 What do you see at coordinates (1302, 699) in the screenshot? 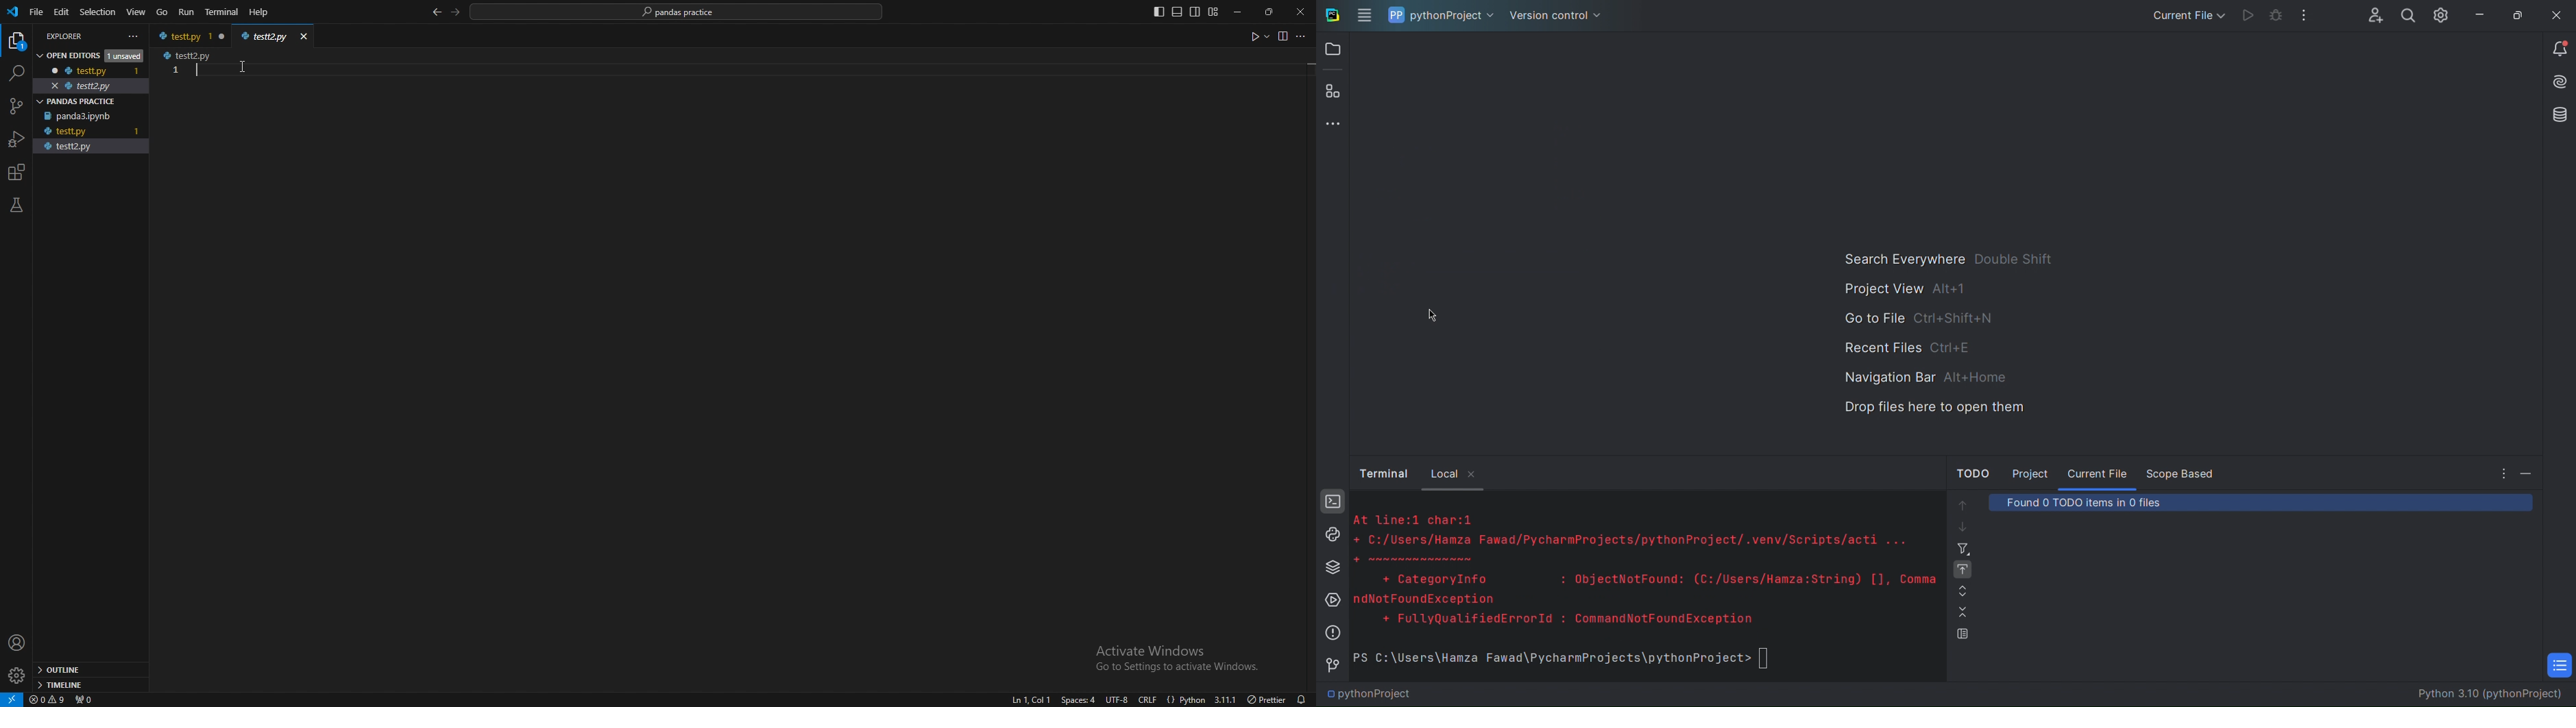
I see `alarms` at bounding box center [1302, 699].